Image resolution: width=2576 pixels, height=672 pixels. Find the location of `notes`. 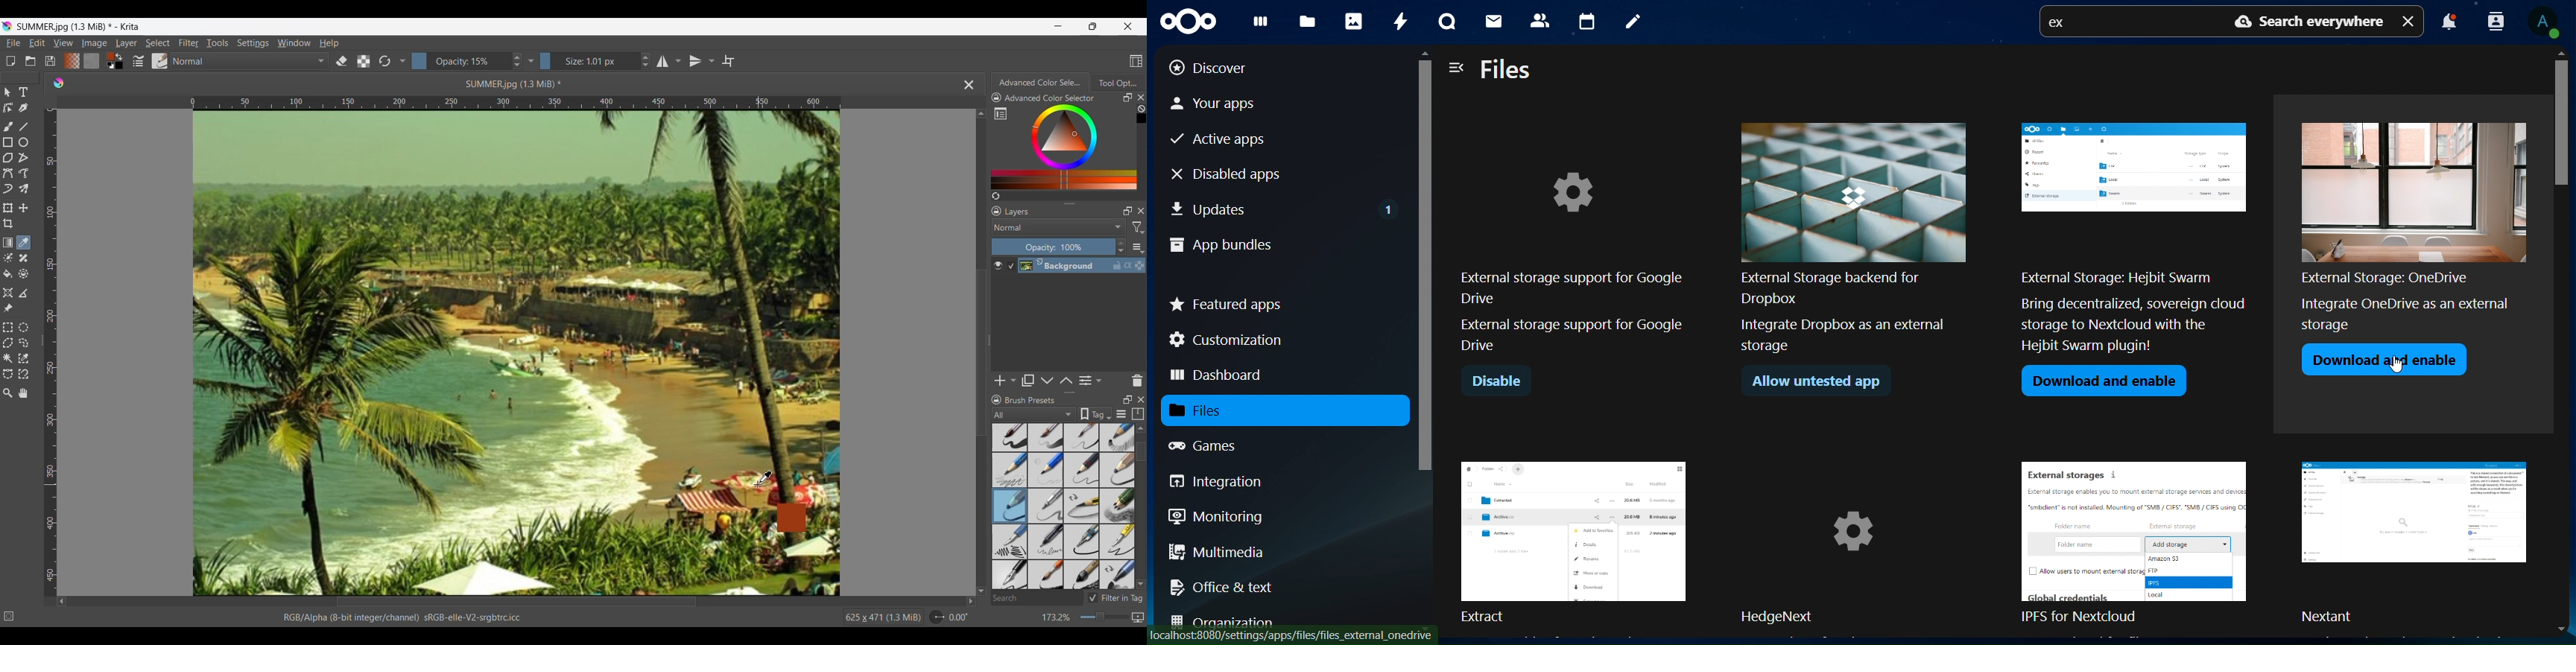

notes is located at coordinates (1631, 22).